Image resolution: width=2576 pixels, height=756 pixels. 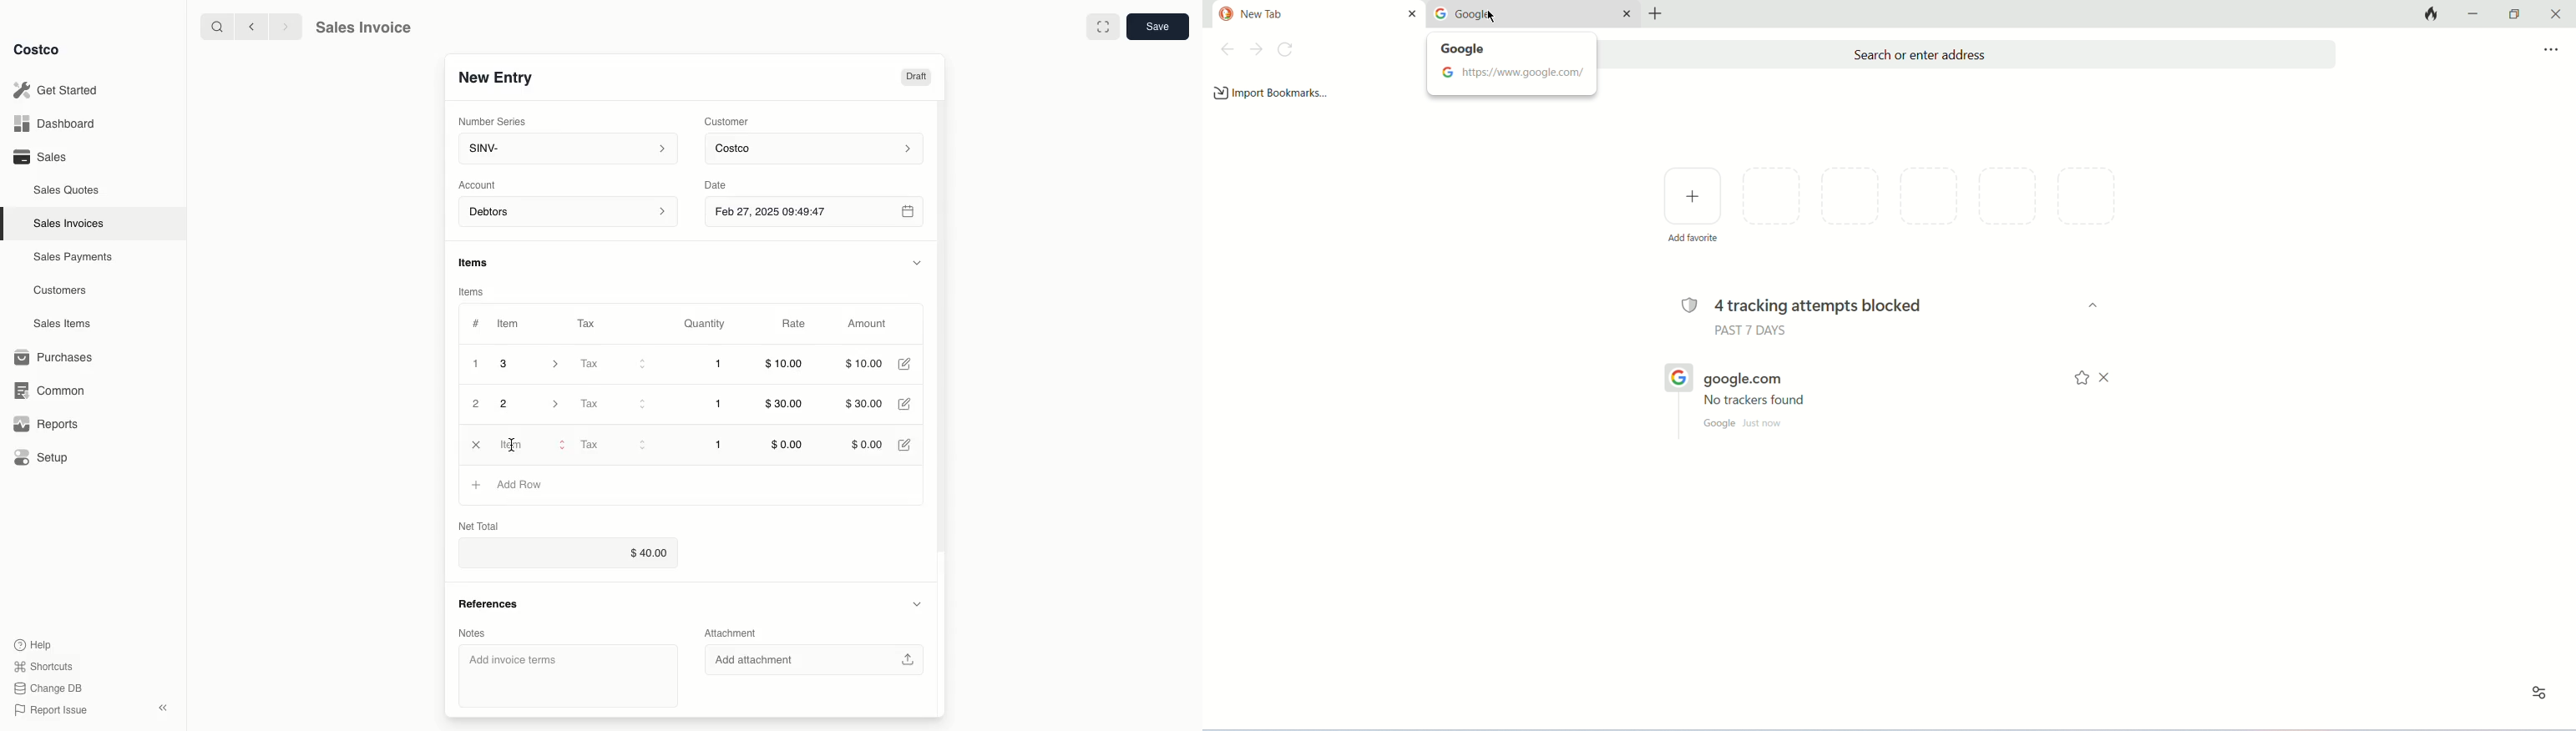 I want to click on Hashtag, so click(x=475, y=324).